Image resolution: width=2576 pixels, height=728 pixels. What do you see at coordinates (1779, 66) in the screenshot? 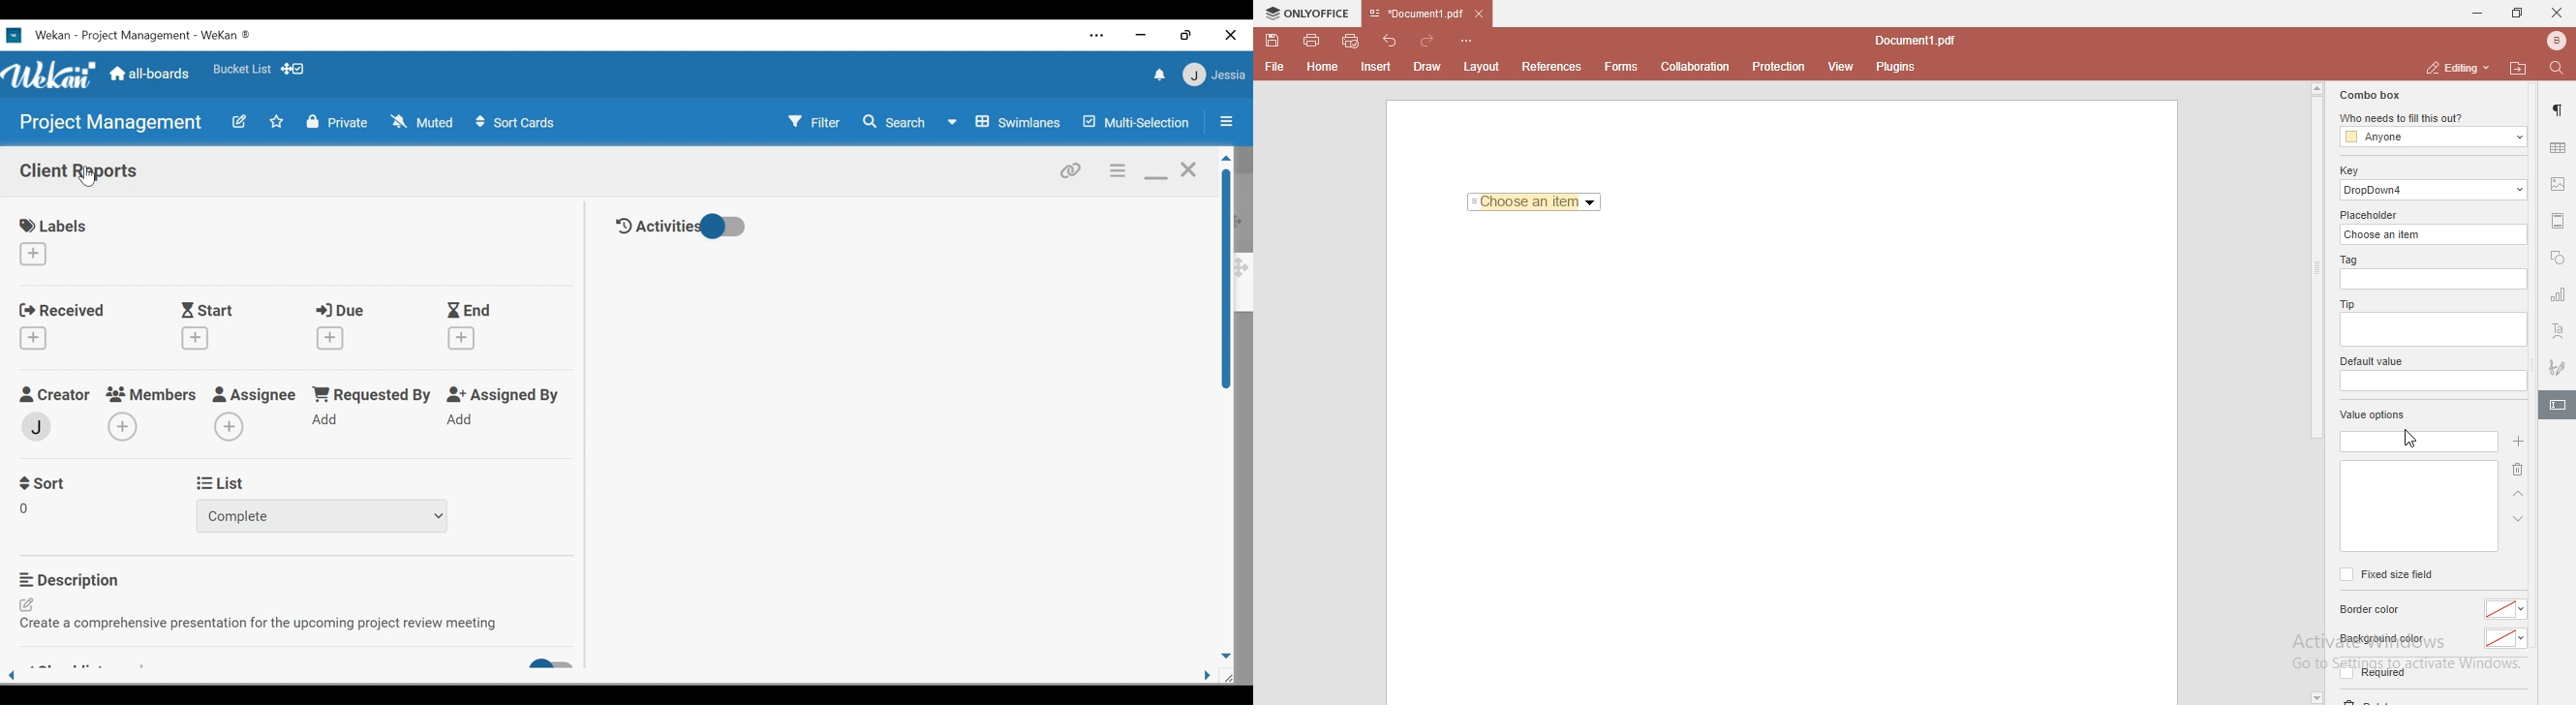
I see `protection` at bounding box center [1779, 66].